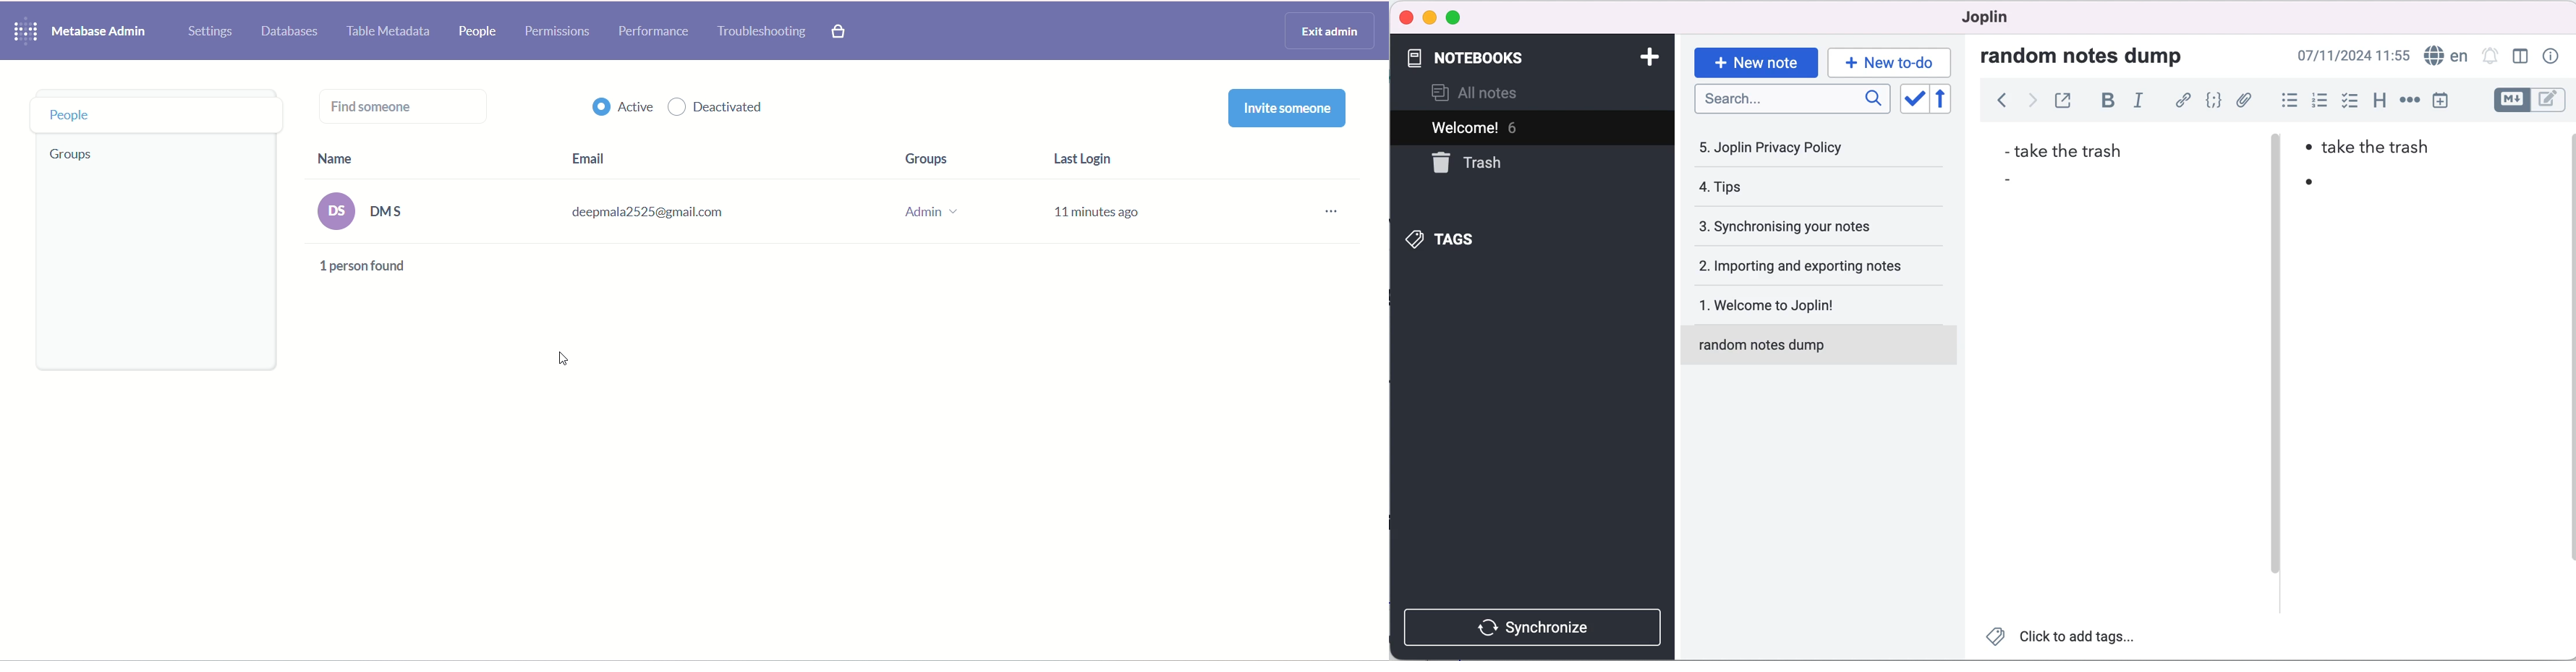 Image resolution: width=2576 pixels, height=672 pixels. Describe the element at coordinates (1535, 624) in the screenshot. I see `synchronize` at that location.